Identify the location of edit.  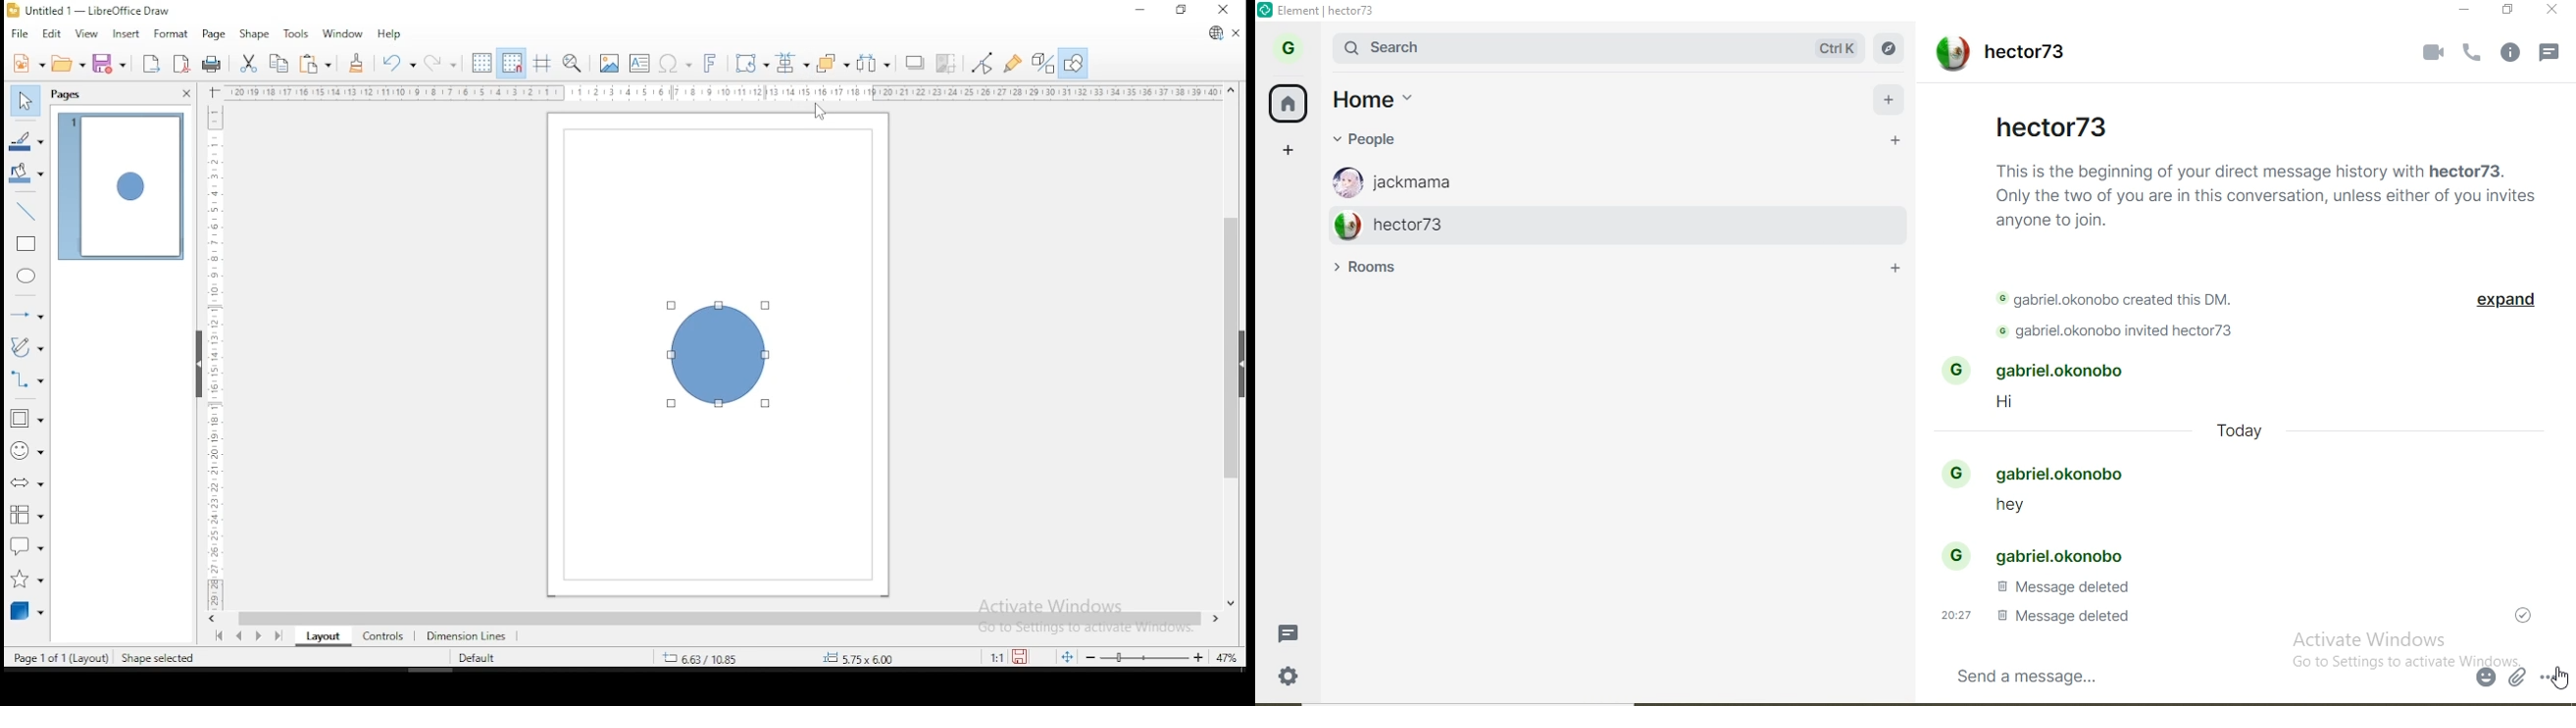
(51, 34).